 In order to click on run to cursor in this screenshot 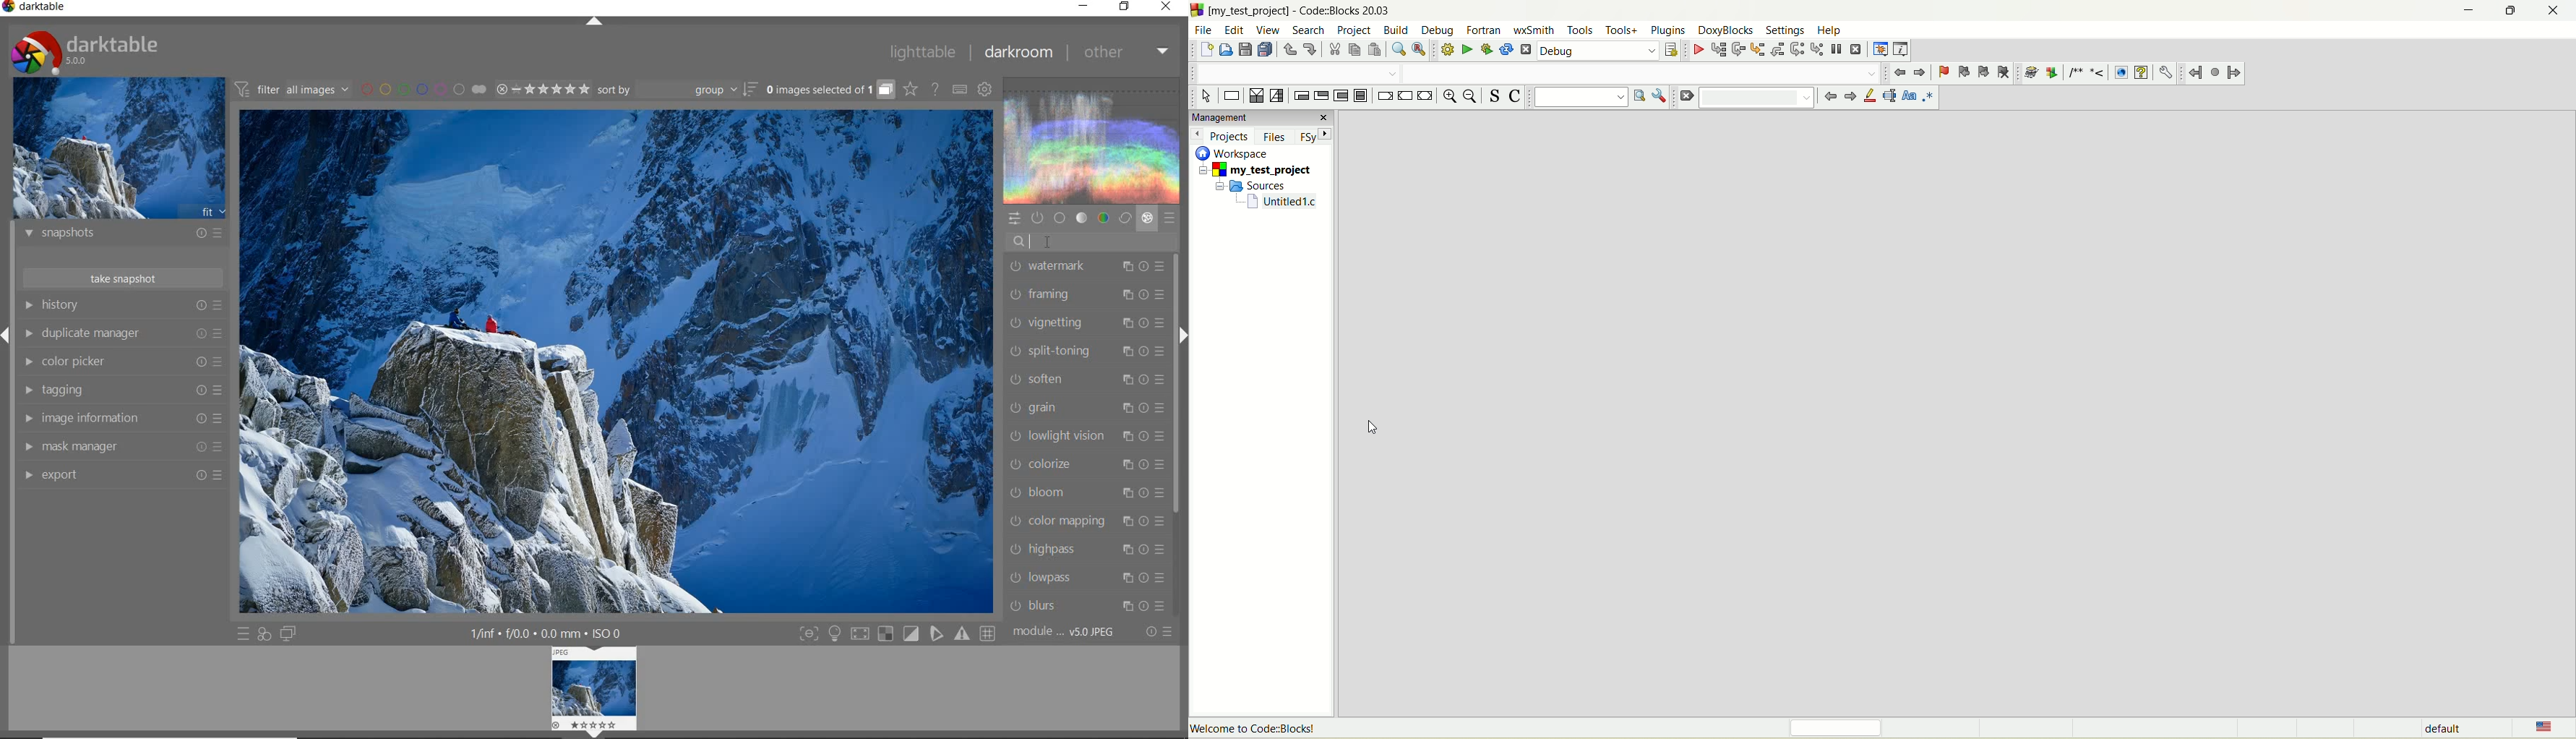, I will do `click(1717, 50)`.